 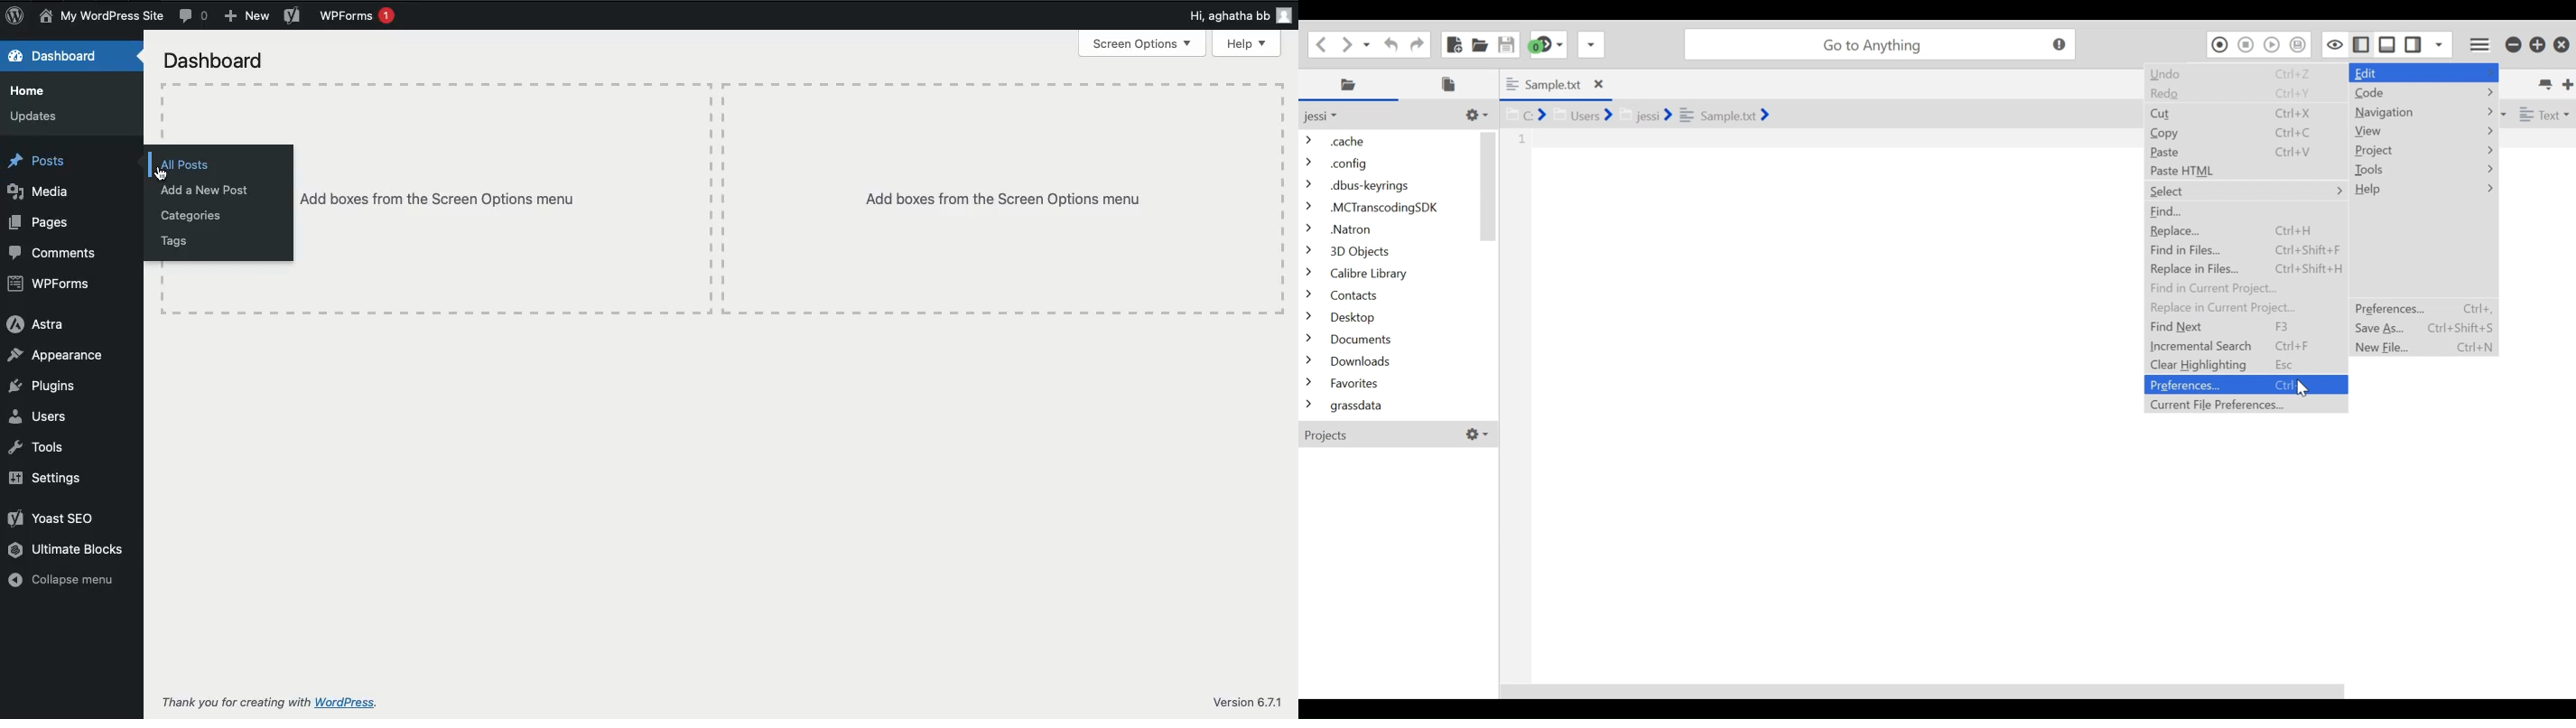 I want to click on Hi user, so click(x=1239, y=14).